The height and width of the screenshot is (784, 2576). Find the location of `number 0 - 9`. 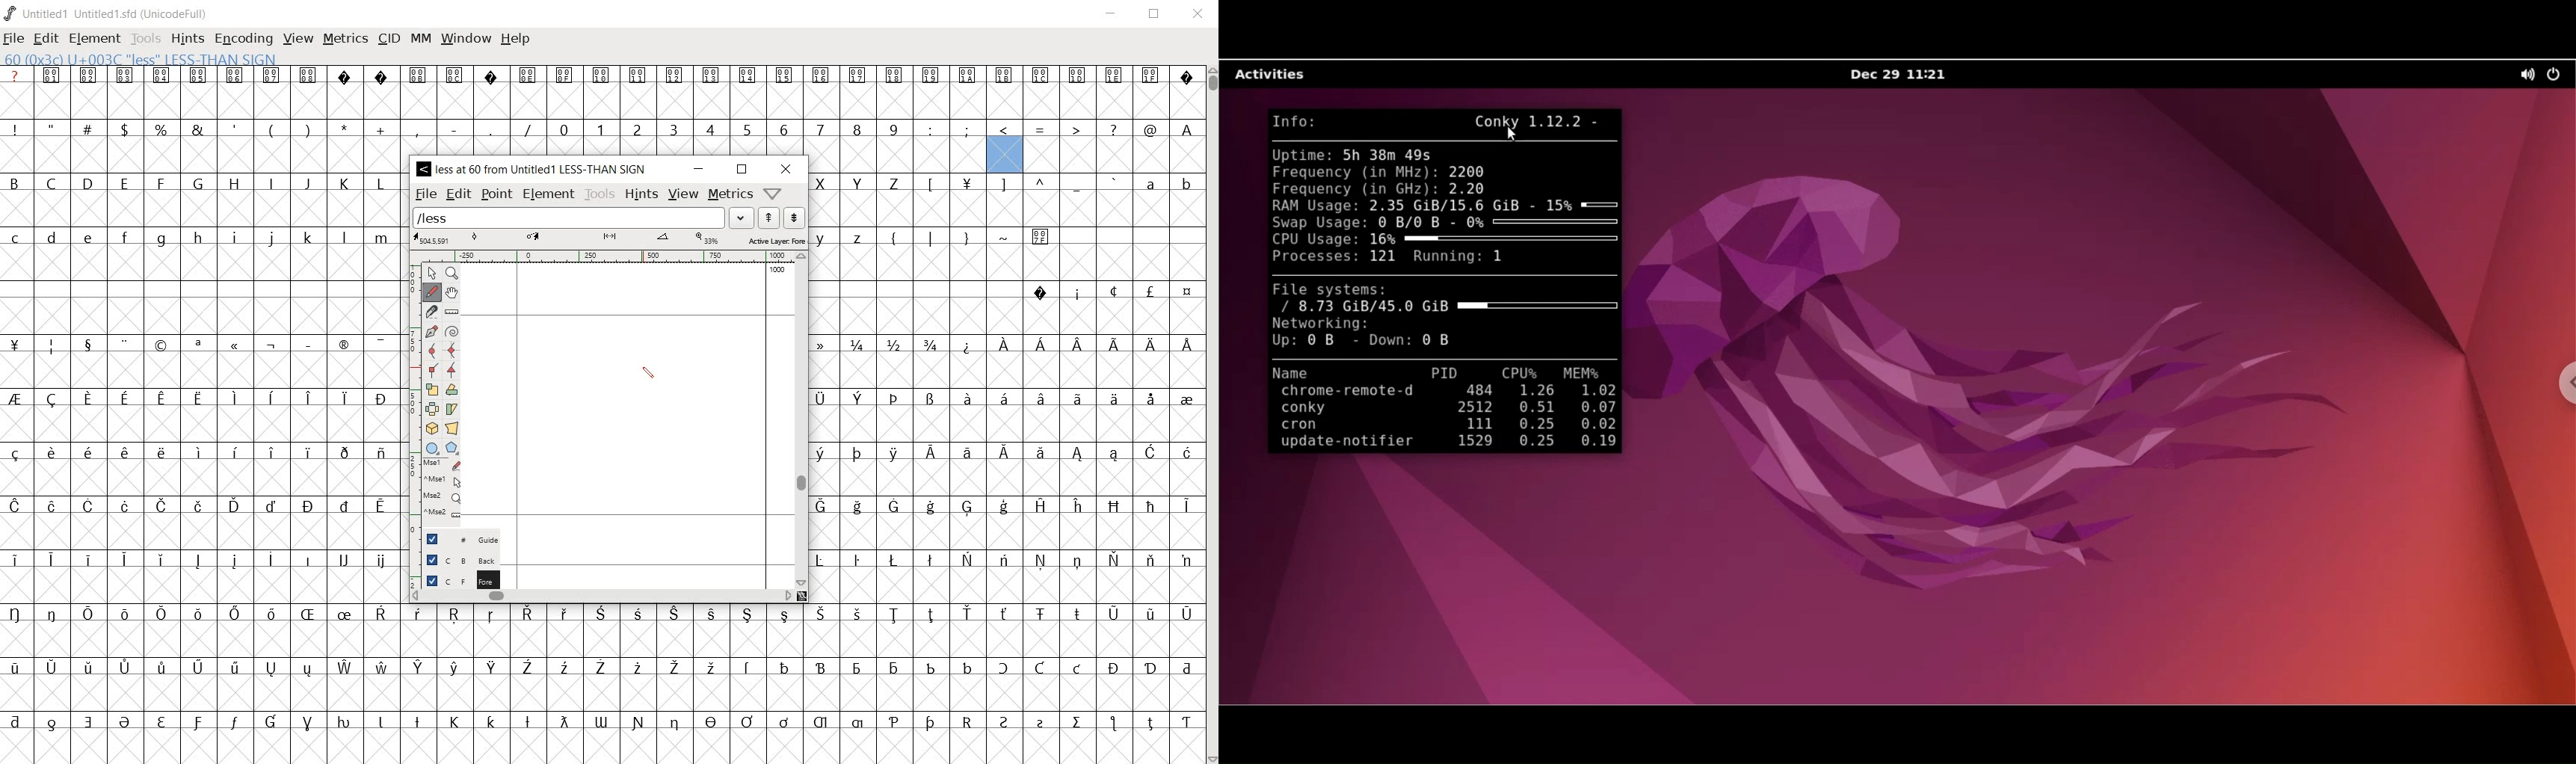

number 0 - 9 is located at coordinates (728, 129).